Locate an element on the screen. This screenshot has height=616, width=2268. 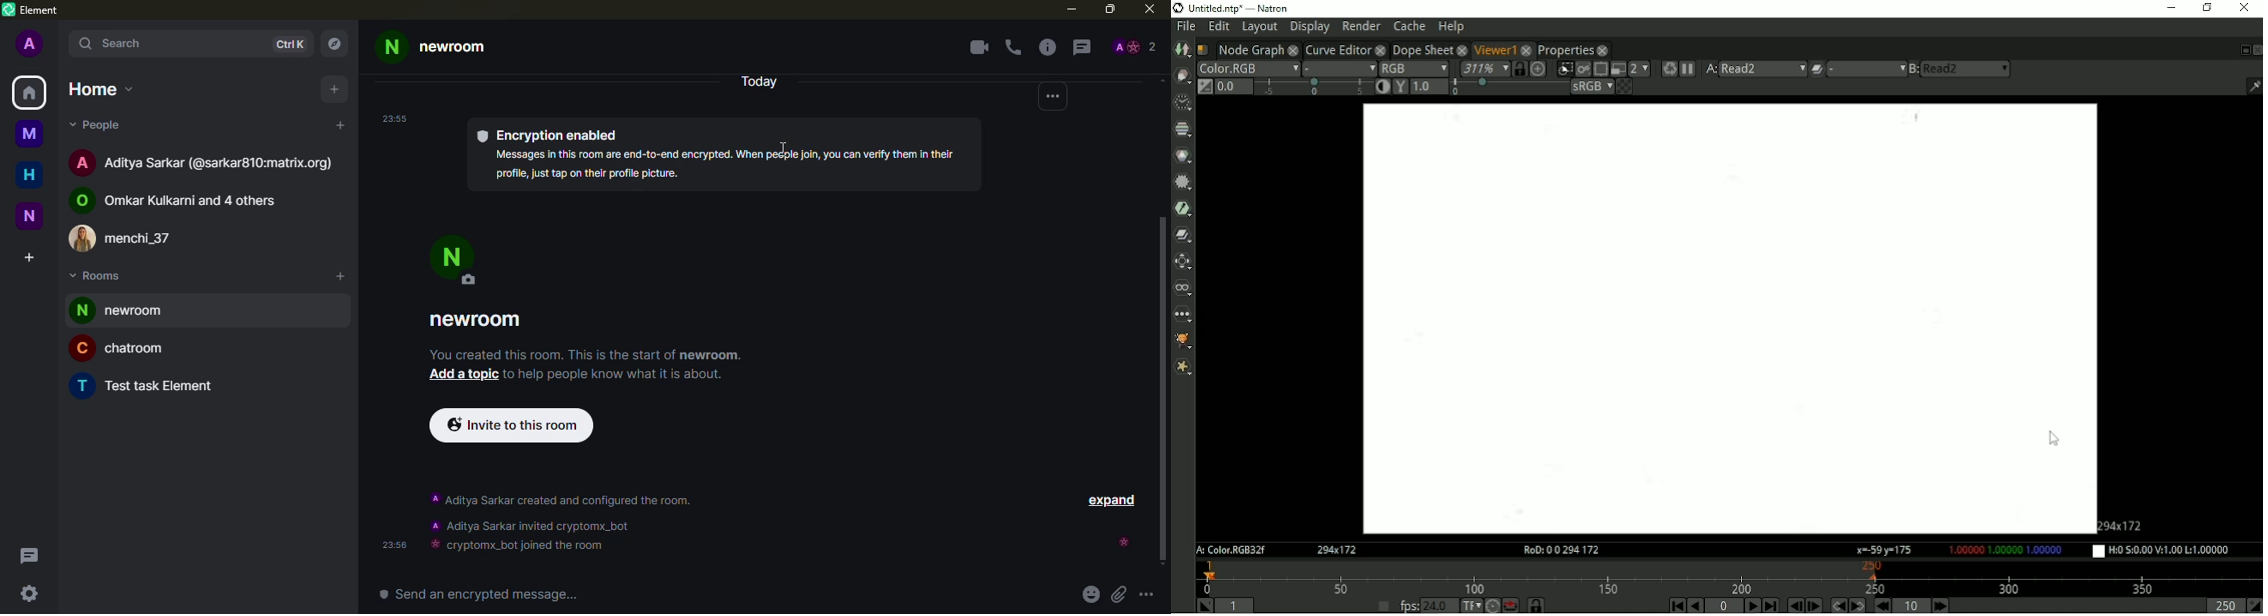
emoji is located at coordinates (1091, 595).